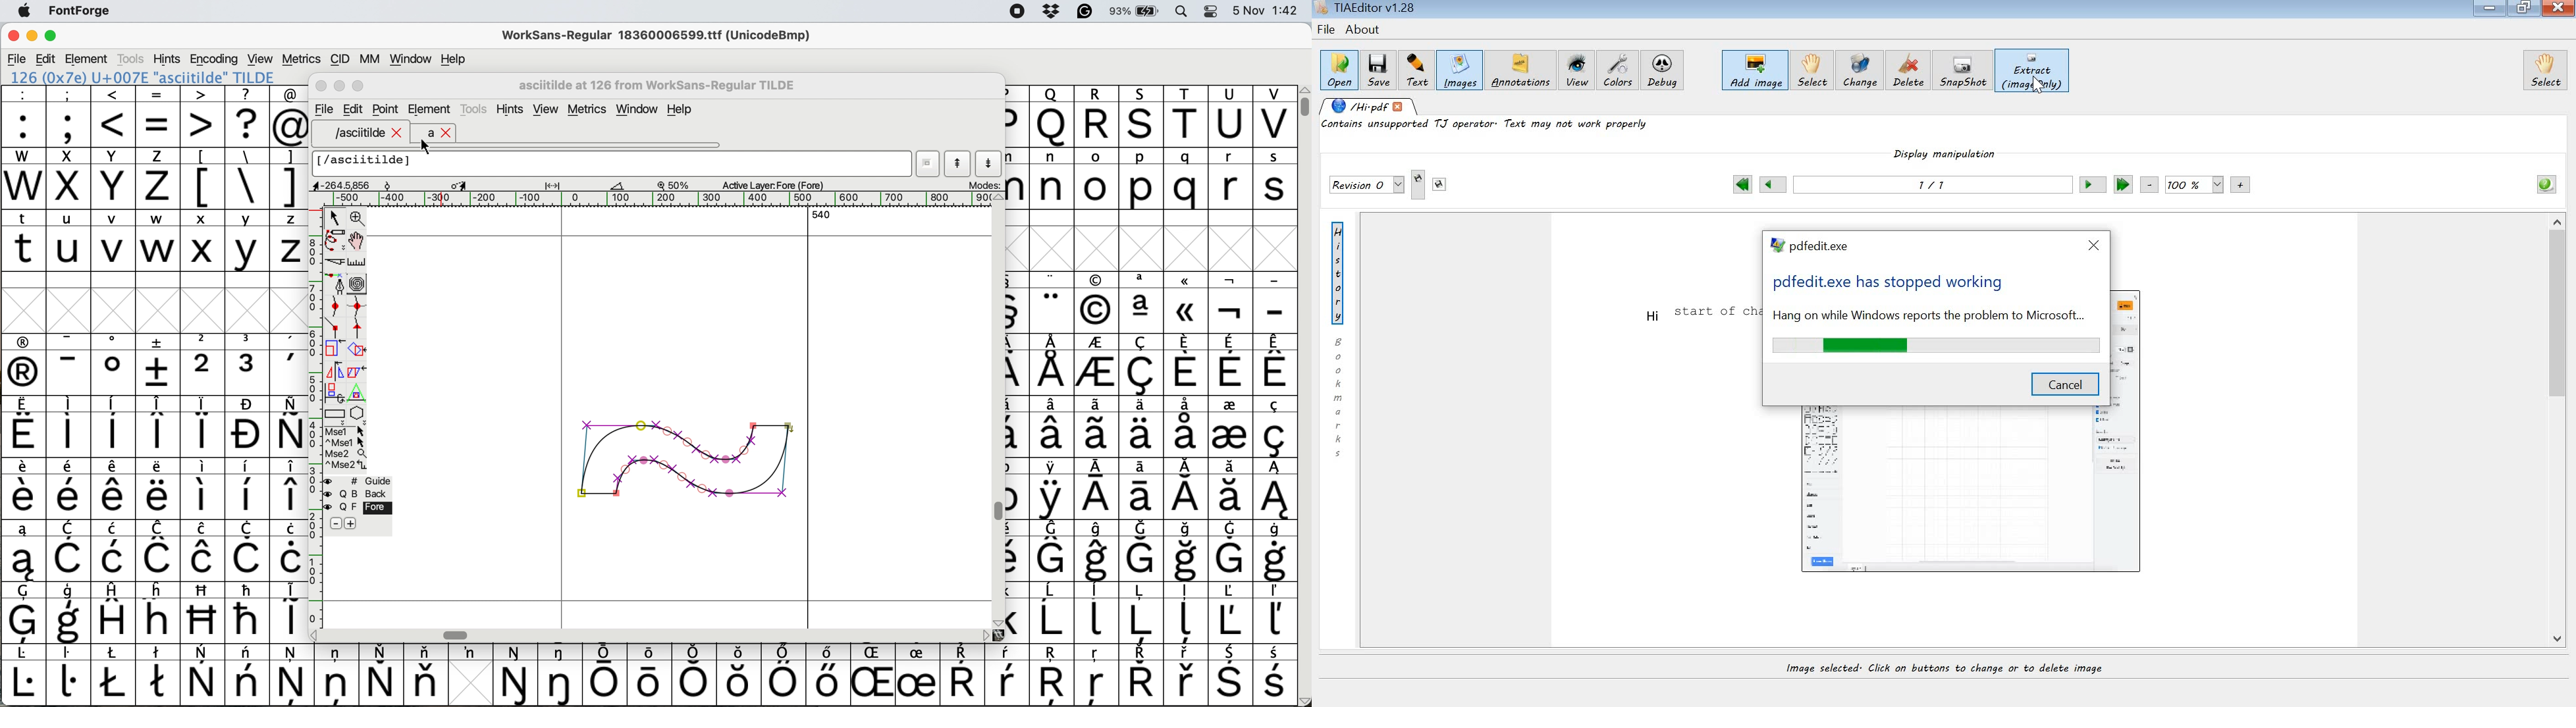 This screenshot has height=728, width=2576. Describe the element at coordinates (1230, 179) in the screenshot. I see `r` at that location.